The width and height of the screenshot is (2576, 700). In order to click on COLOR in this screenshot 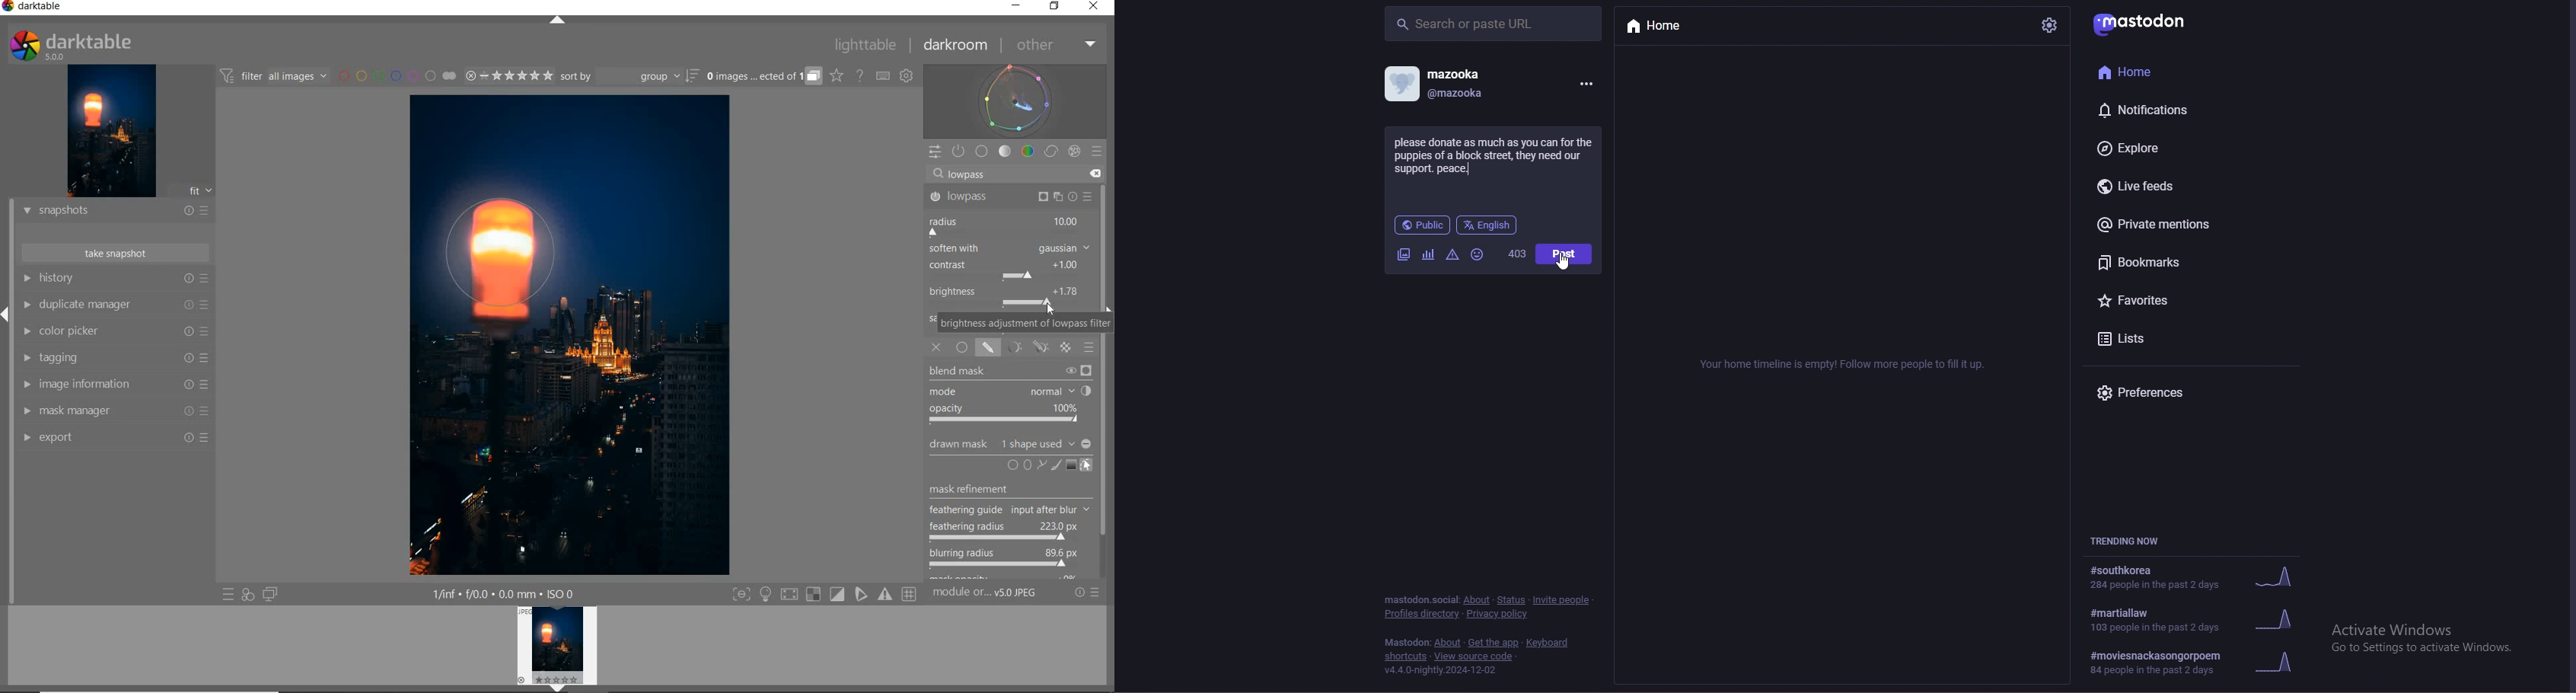, I will do `click(1028, 152)`.